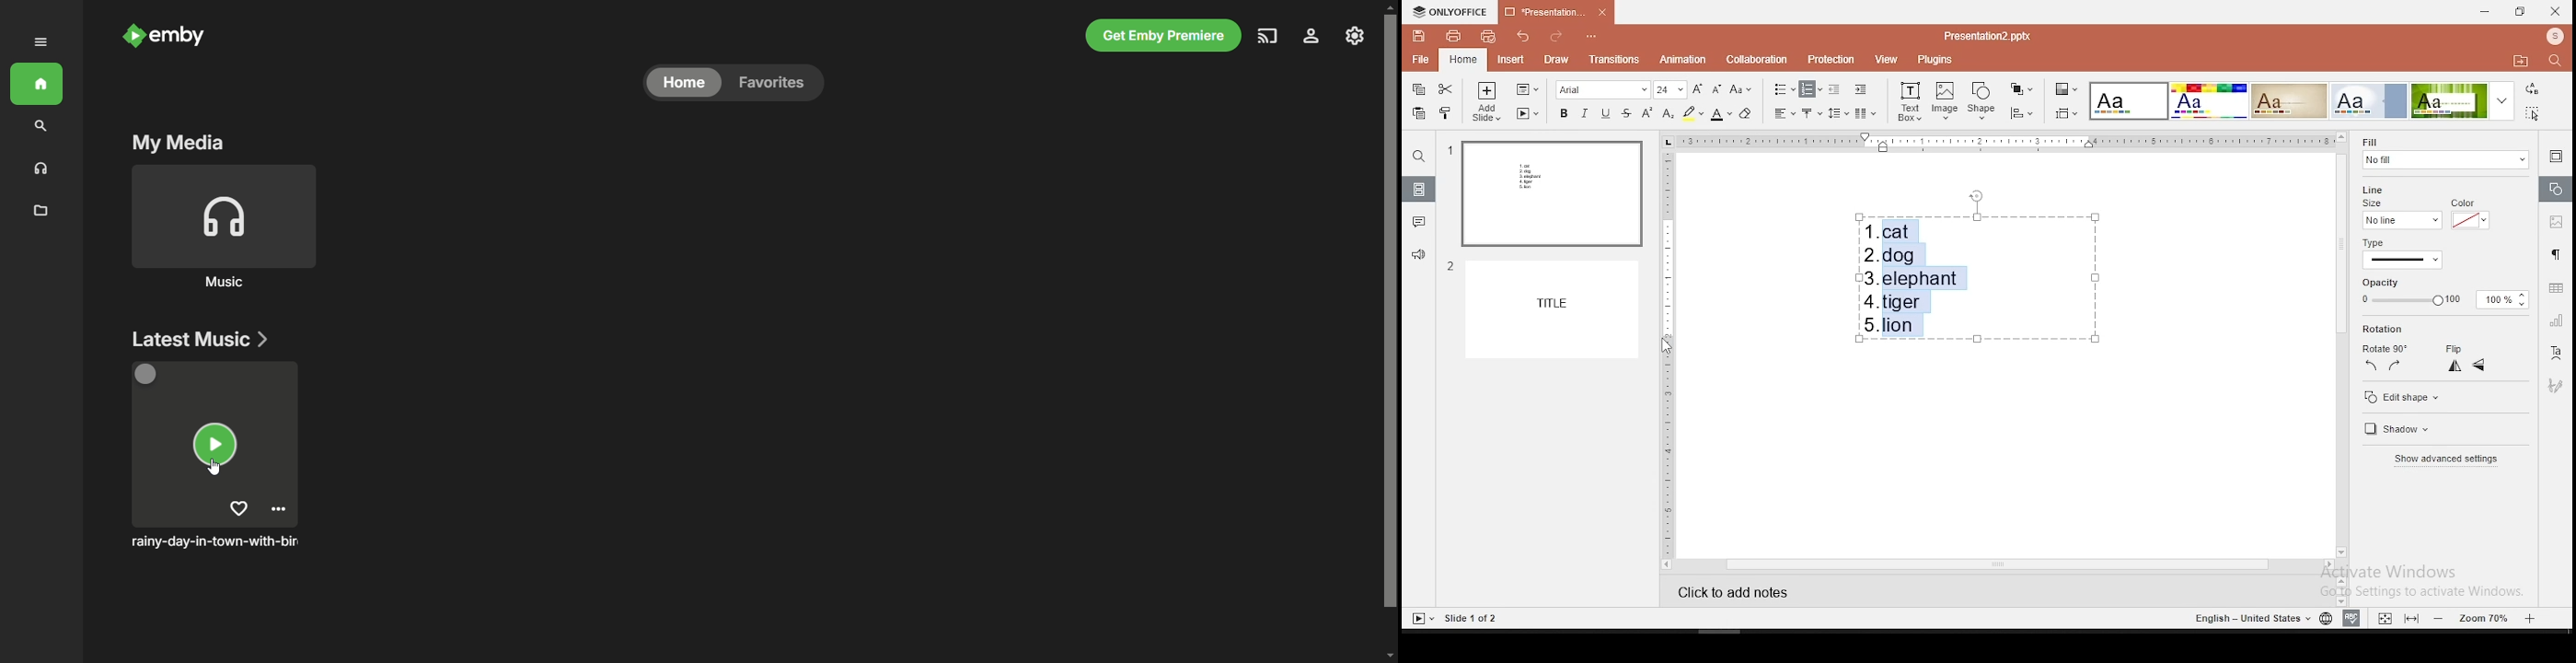 The height and width of the screenshot is (672, 2576). Describe the element at coordinates (1544, 193) in the screenshot. I see `slide 1` at that location.